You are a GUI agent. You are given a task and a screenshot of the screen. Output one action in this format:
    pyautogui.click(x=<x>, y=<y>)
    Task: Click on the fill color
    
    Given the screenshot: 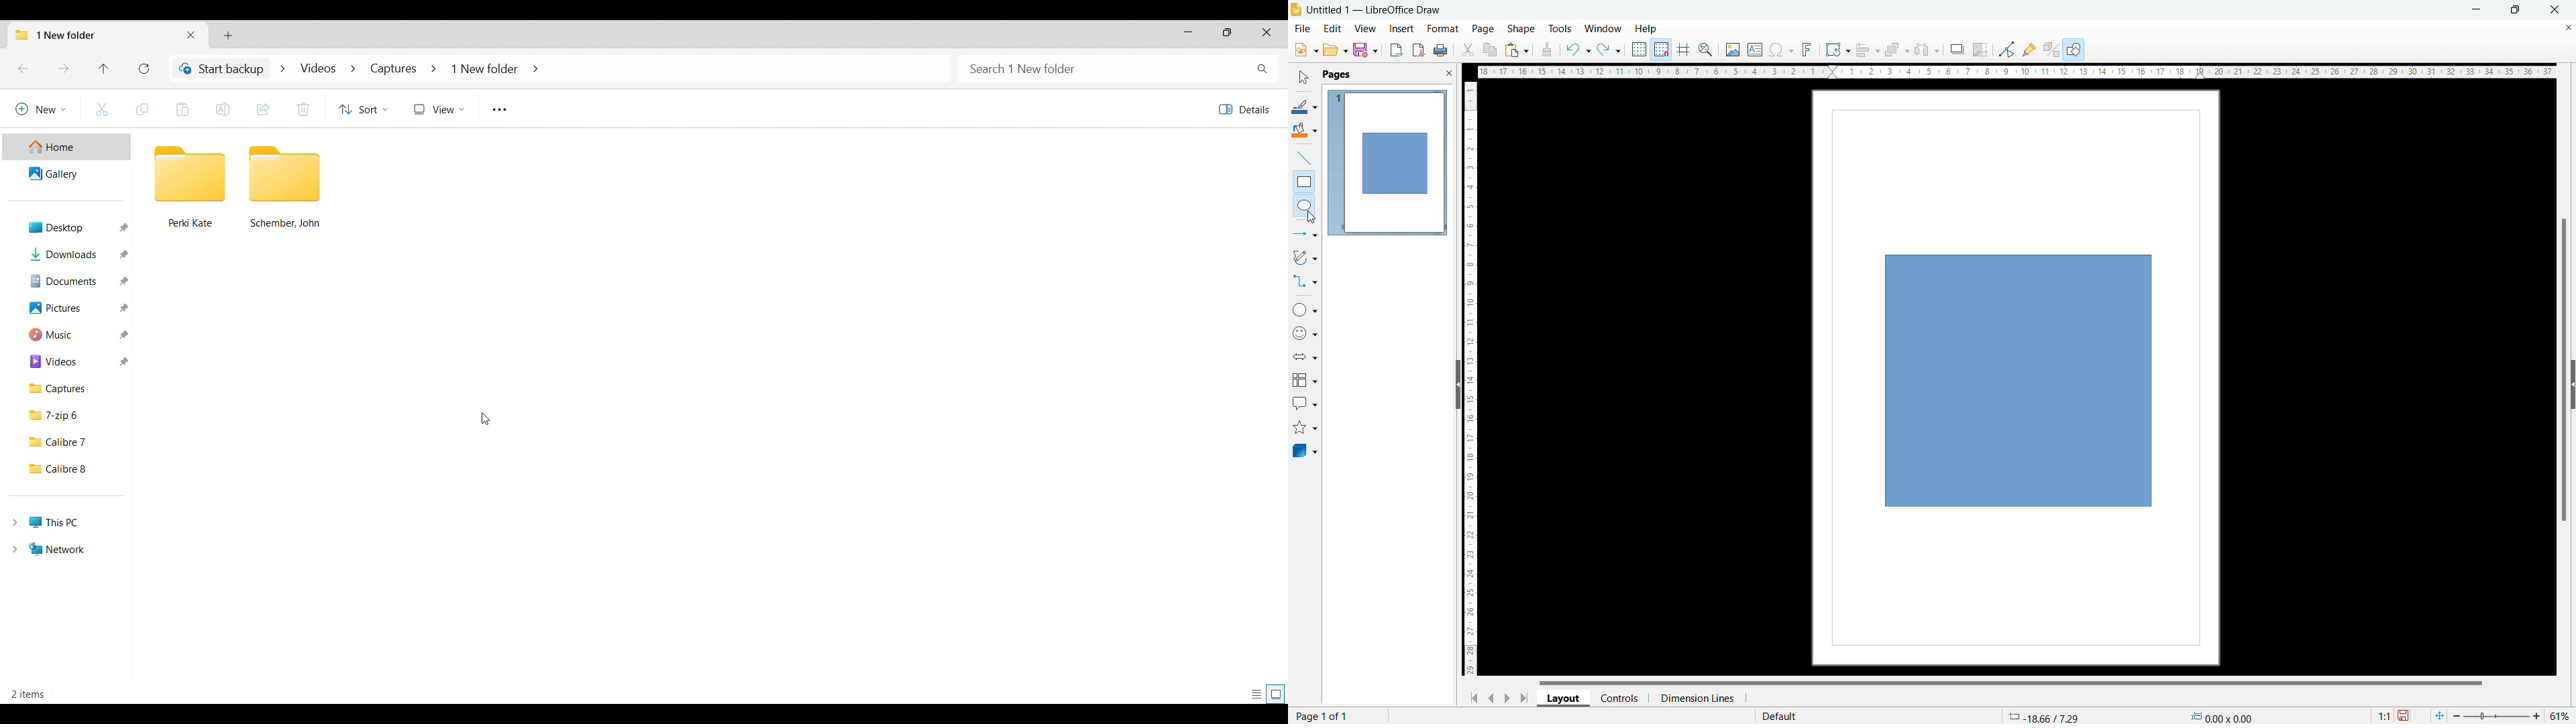 What is the action you would take?
    pyautogui.click(x=1305, y=131)
    